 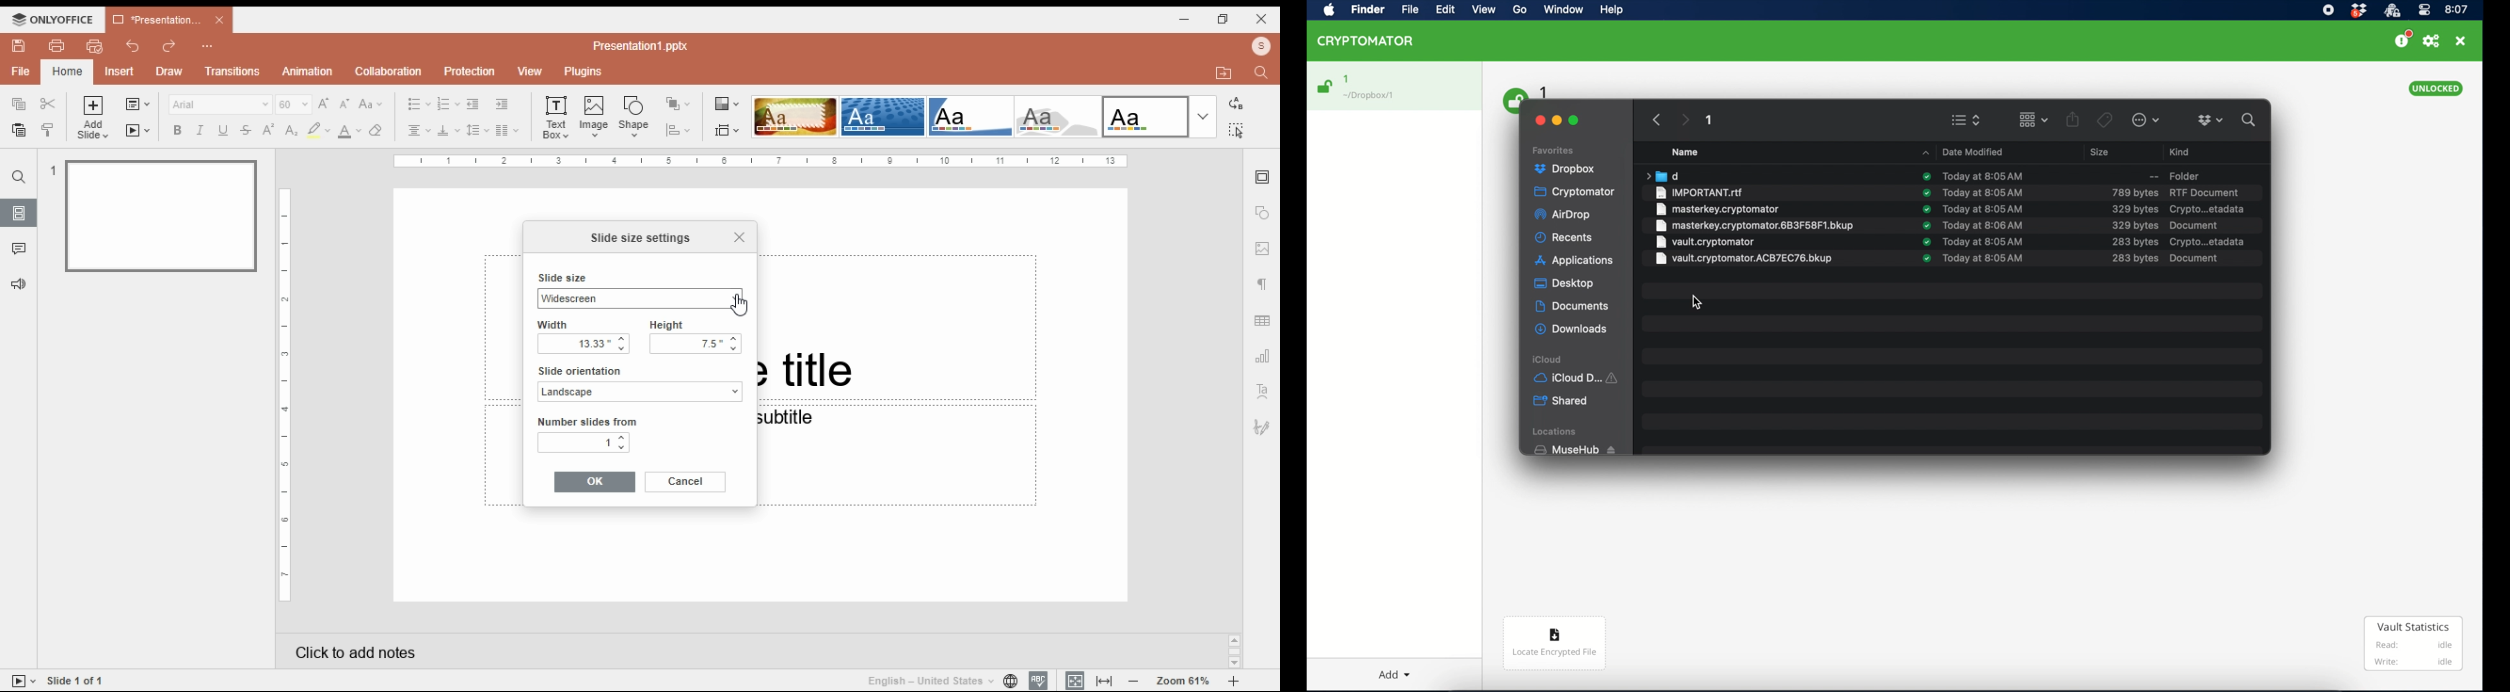 What do you see at coordinates (727, 104) in the screenshot?
I see `change color theme` at bounding box center [727, 104].